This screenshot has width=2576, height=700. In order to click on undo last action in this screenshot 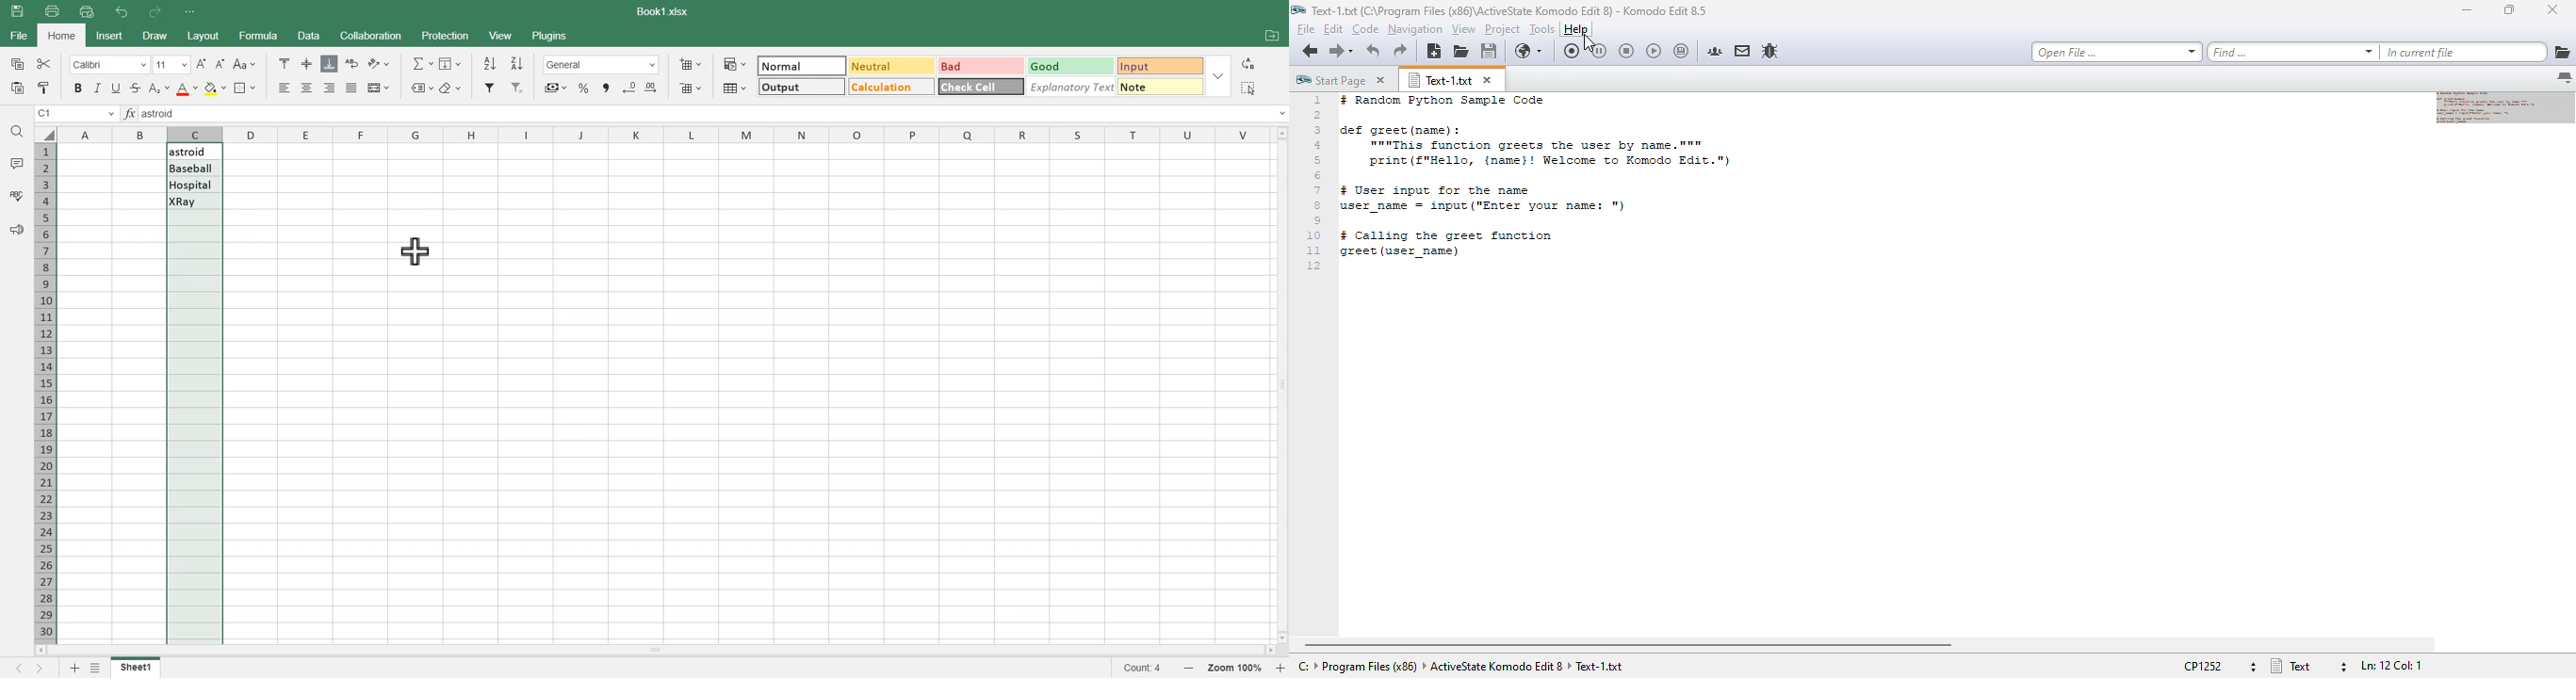, I will do `click(1374, 52)`.